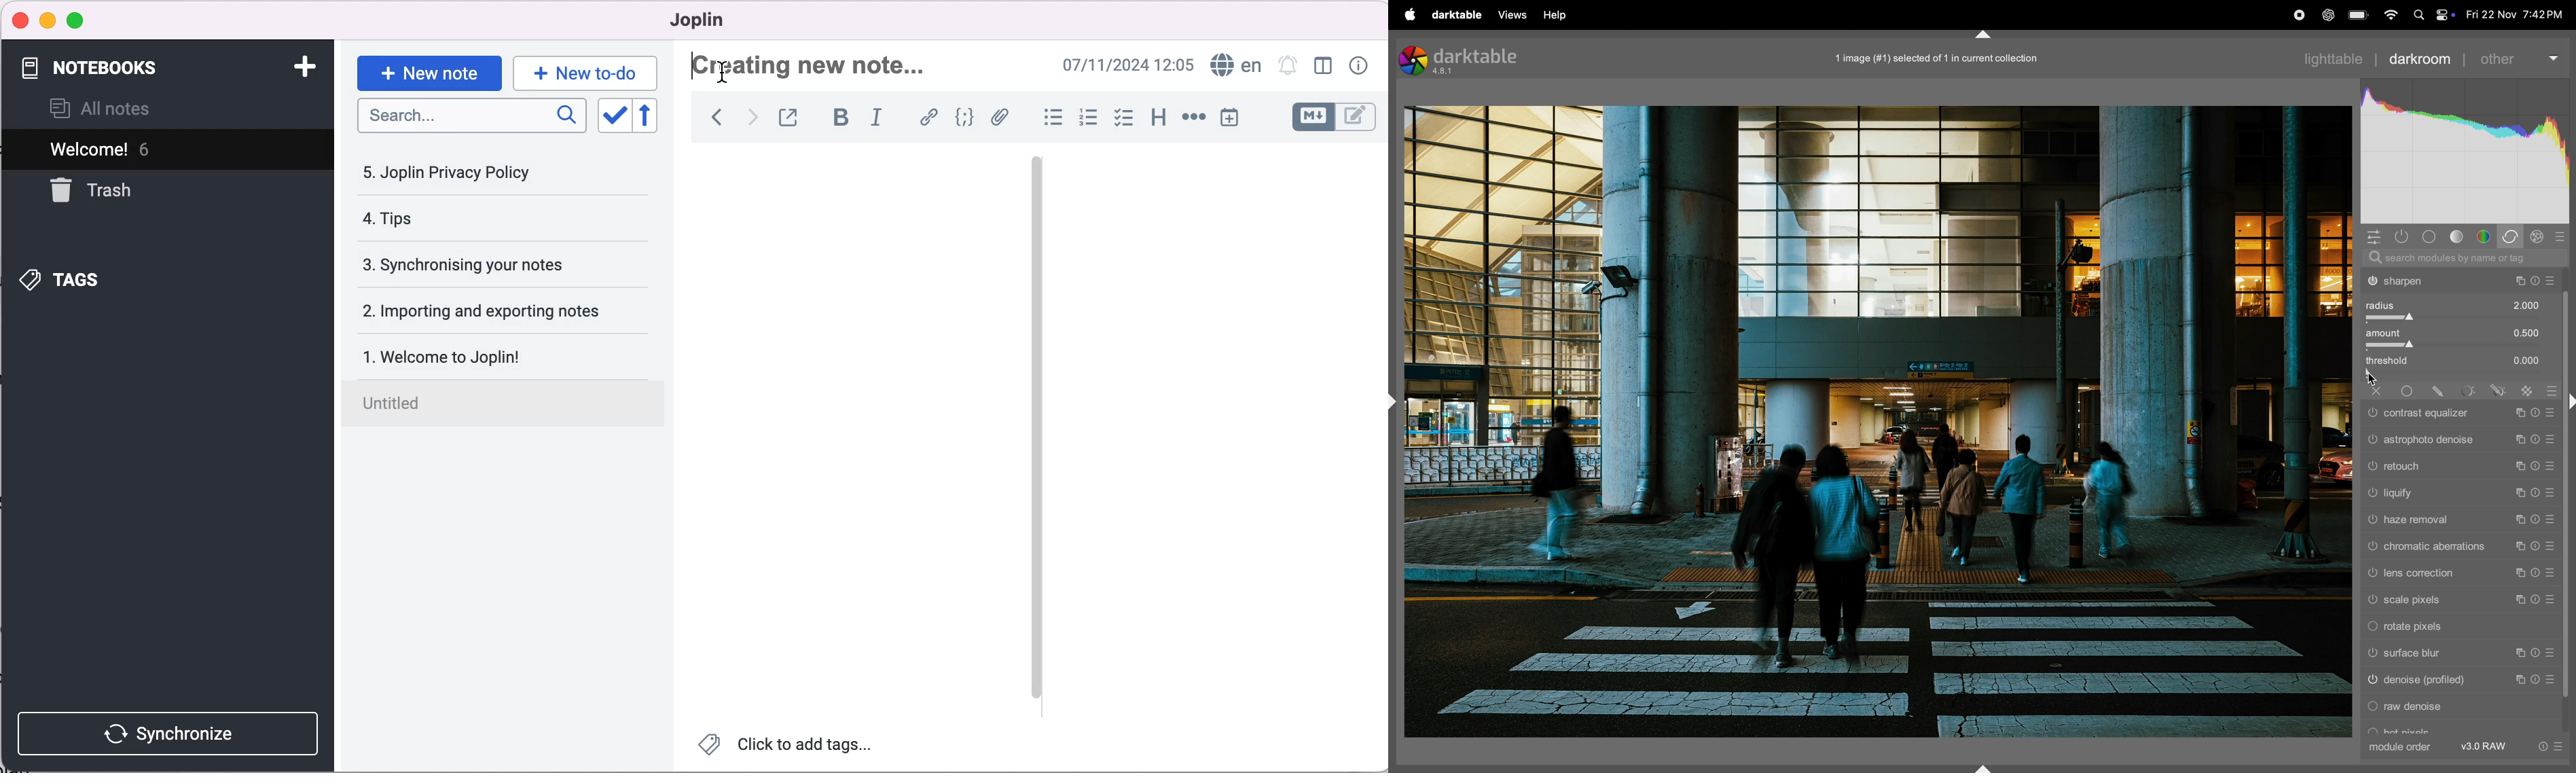 This screenshot has height=784, width=2576. I want to click on set alarm, so click(1286, 68).